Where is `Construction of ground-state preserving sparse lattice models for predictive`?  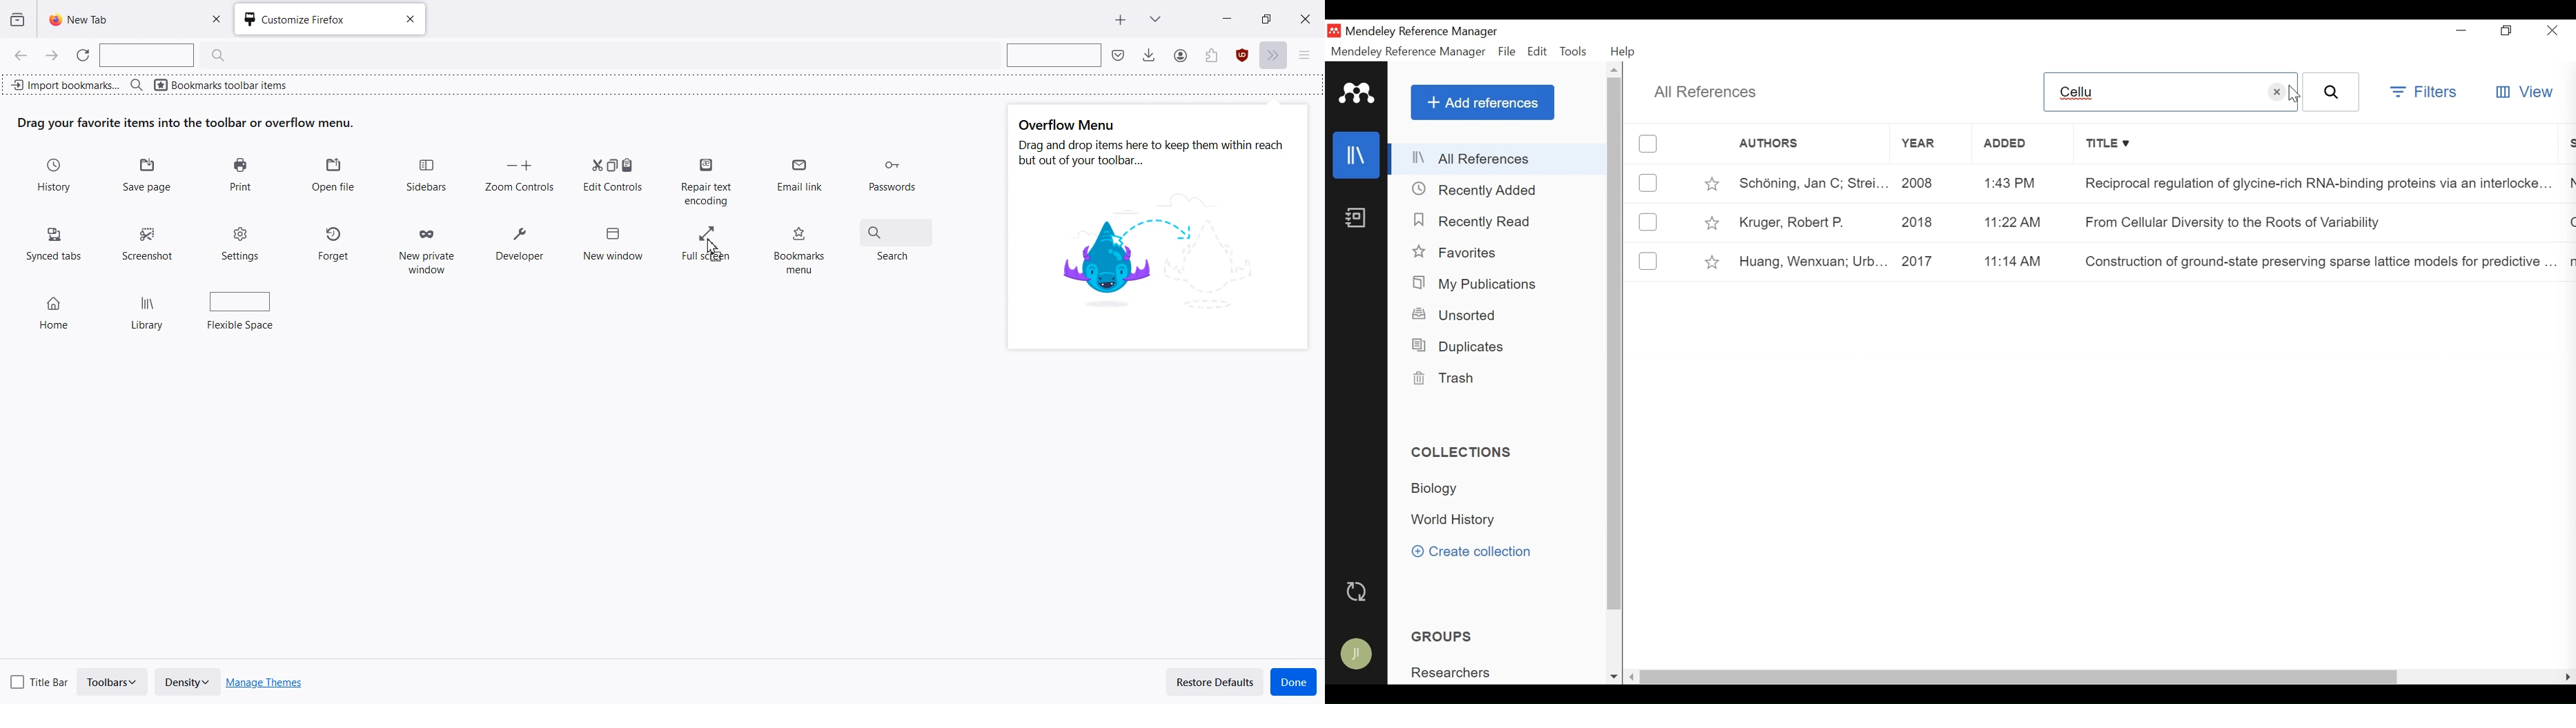 Construction of ground-state preserving sparse lattice models for predictive is located at coordinates (2314, 257).